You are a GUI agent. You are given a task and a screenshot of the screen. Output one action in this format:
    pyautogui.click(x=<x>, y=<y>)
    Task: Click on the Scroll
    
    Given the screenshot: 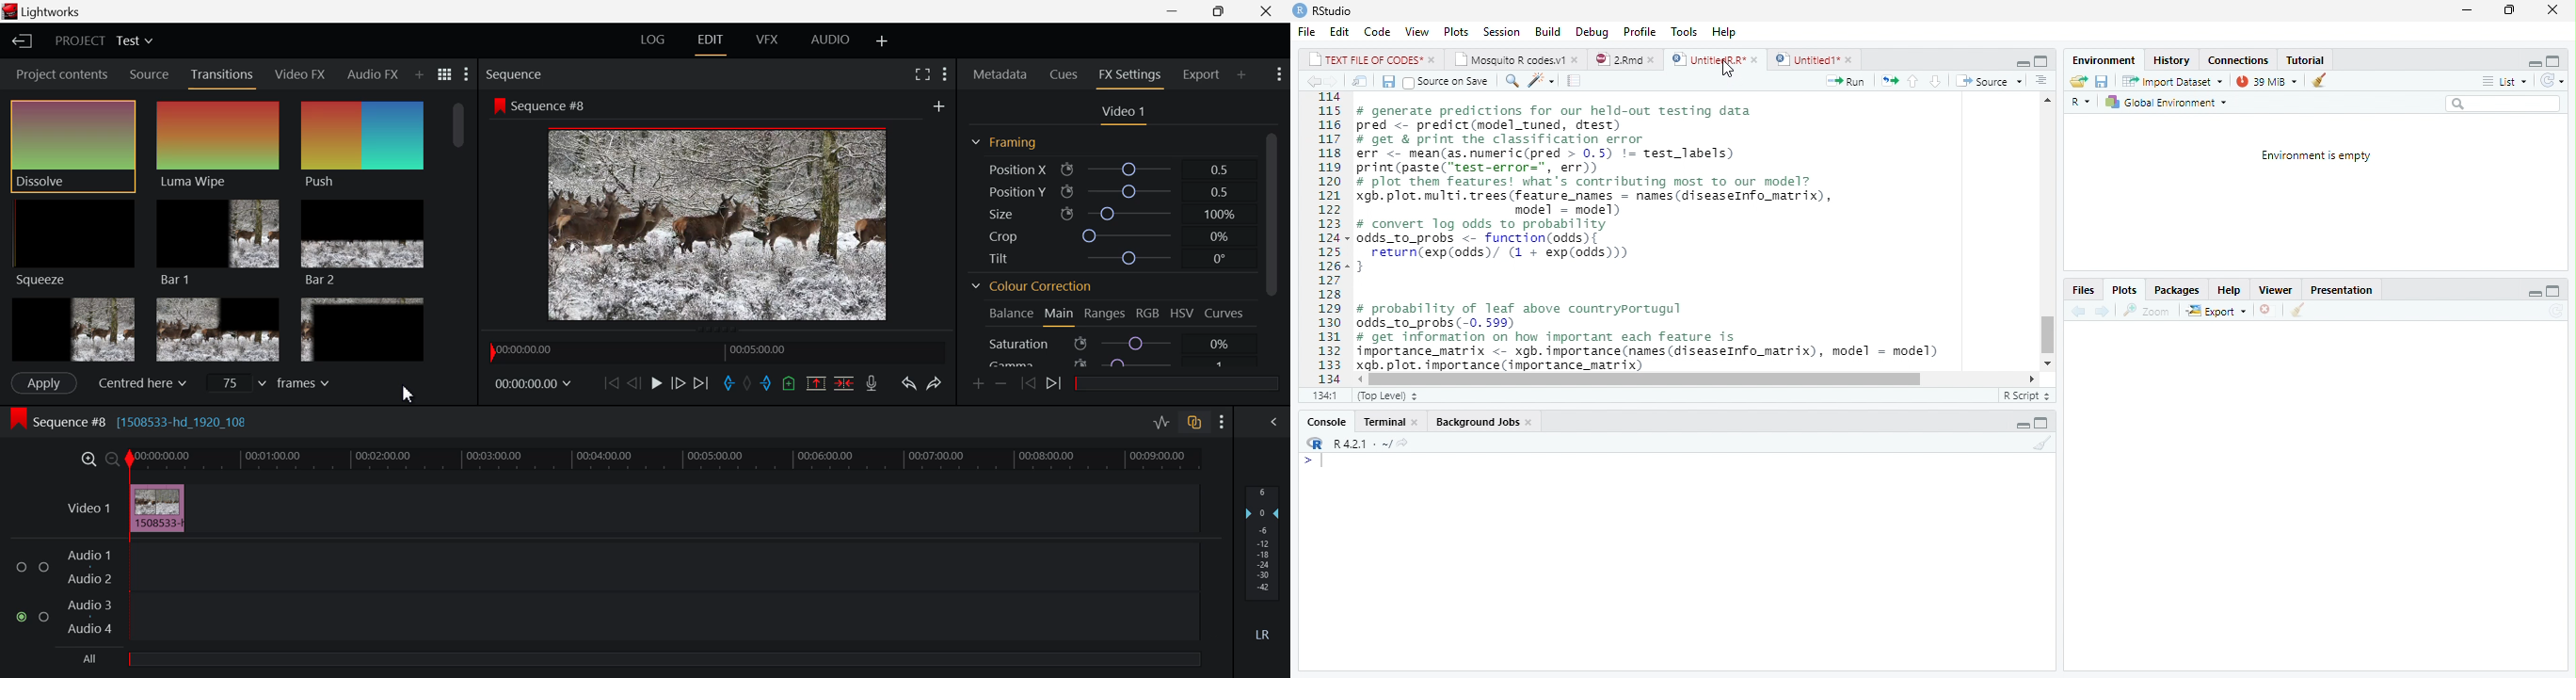 What is the action you would take?
    pyautogui.click(x=1696, y=380)
    